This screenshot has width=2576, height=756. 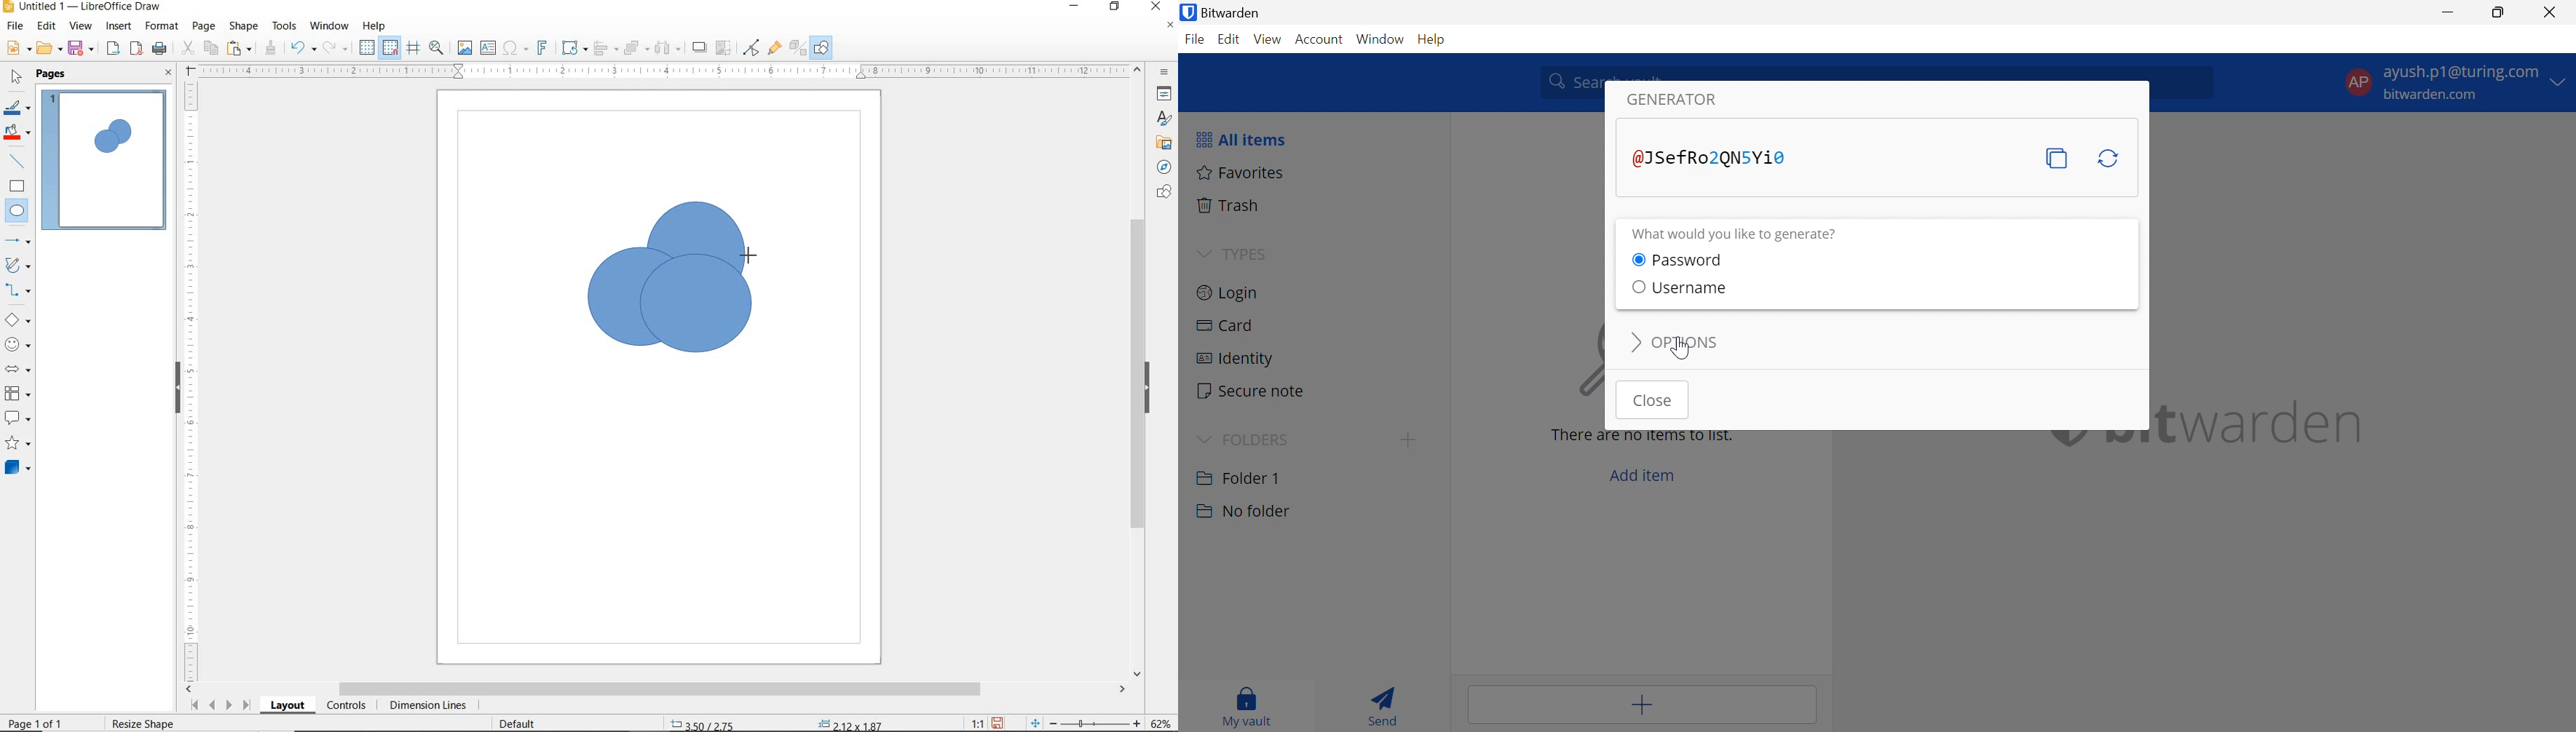 I want to click on ELLIPSE TOO AT DRAG, so click(x=744, y=204).